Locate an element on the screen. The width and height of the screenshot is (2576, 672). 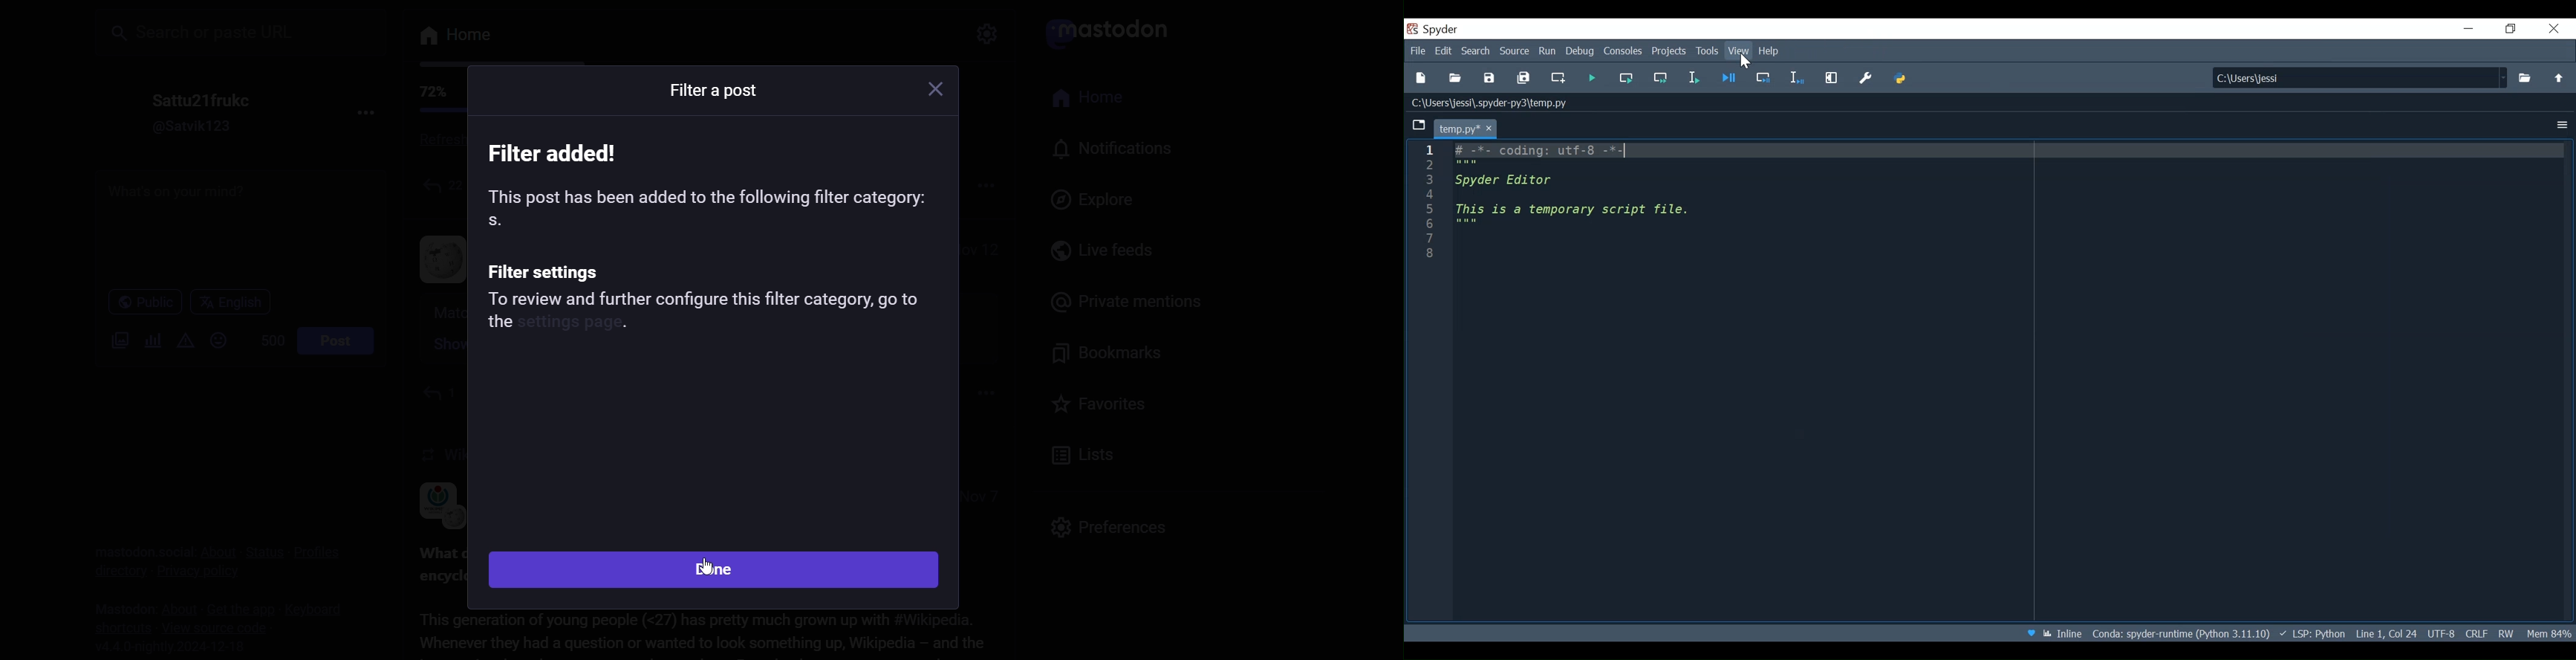
File Permission is located at coordinates (2505, 632).